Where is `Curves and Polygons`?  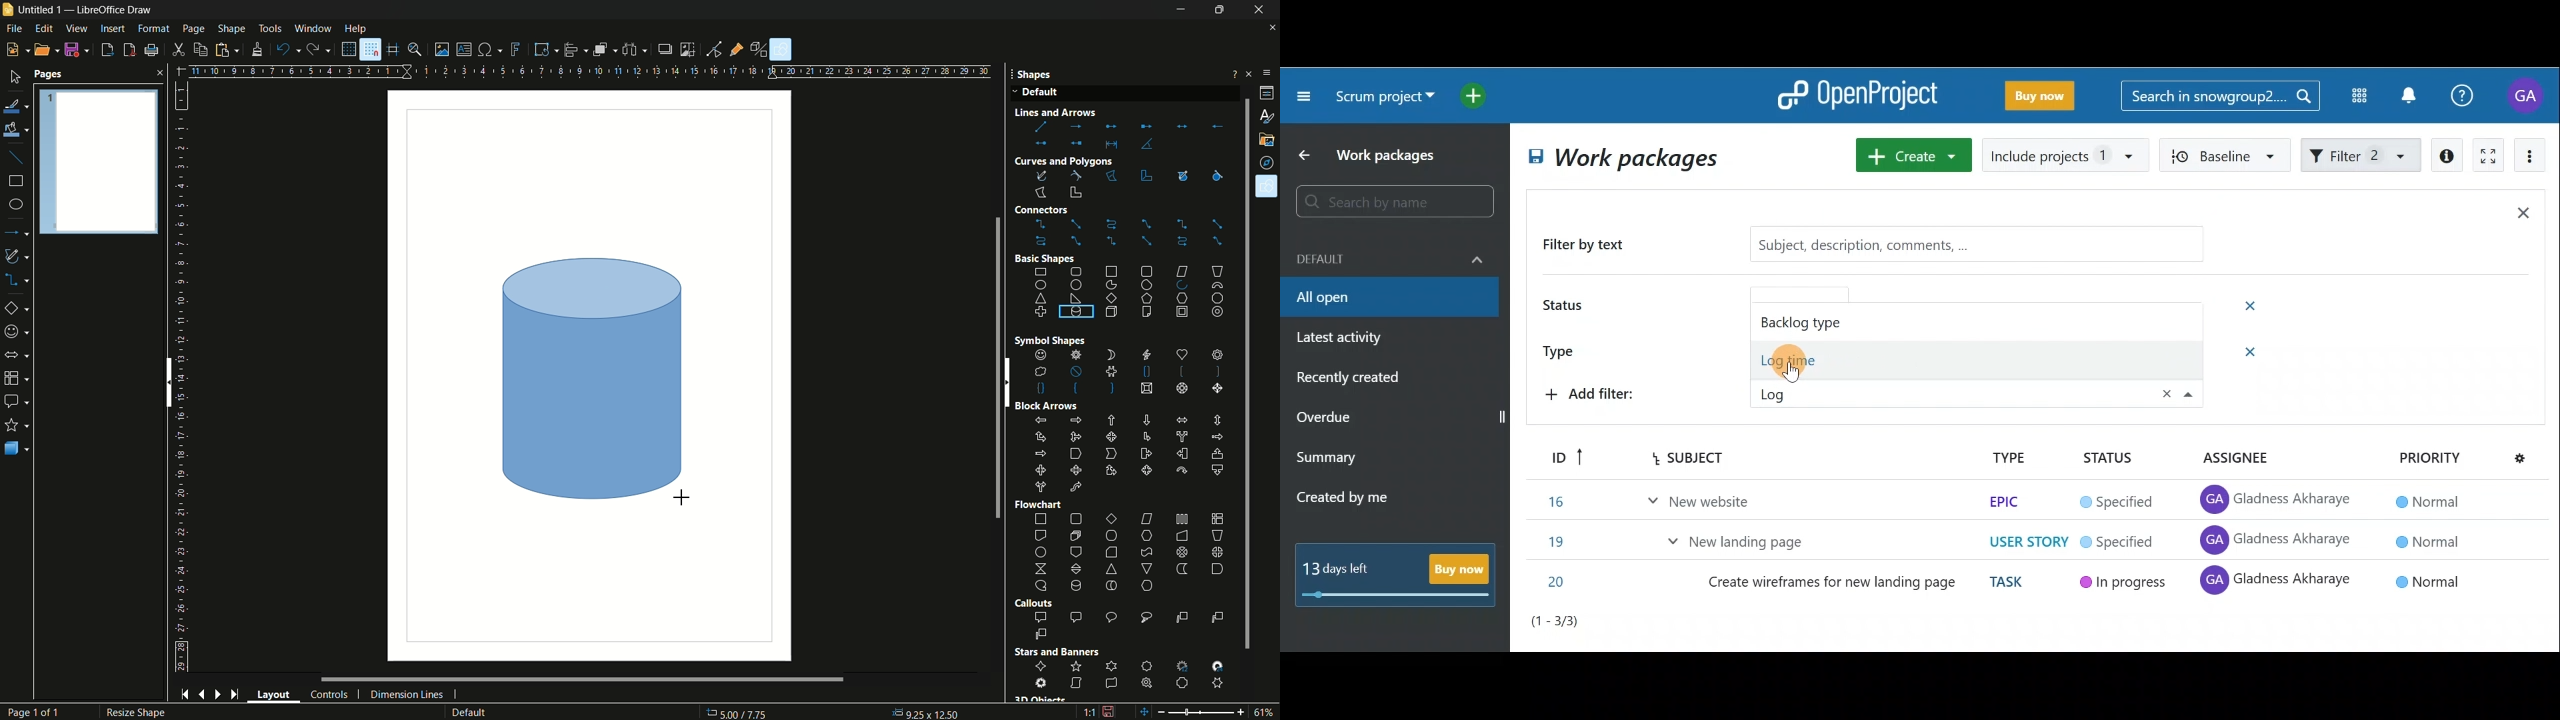
Curves and Polygons is located at coordinates (1064, 159).